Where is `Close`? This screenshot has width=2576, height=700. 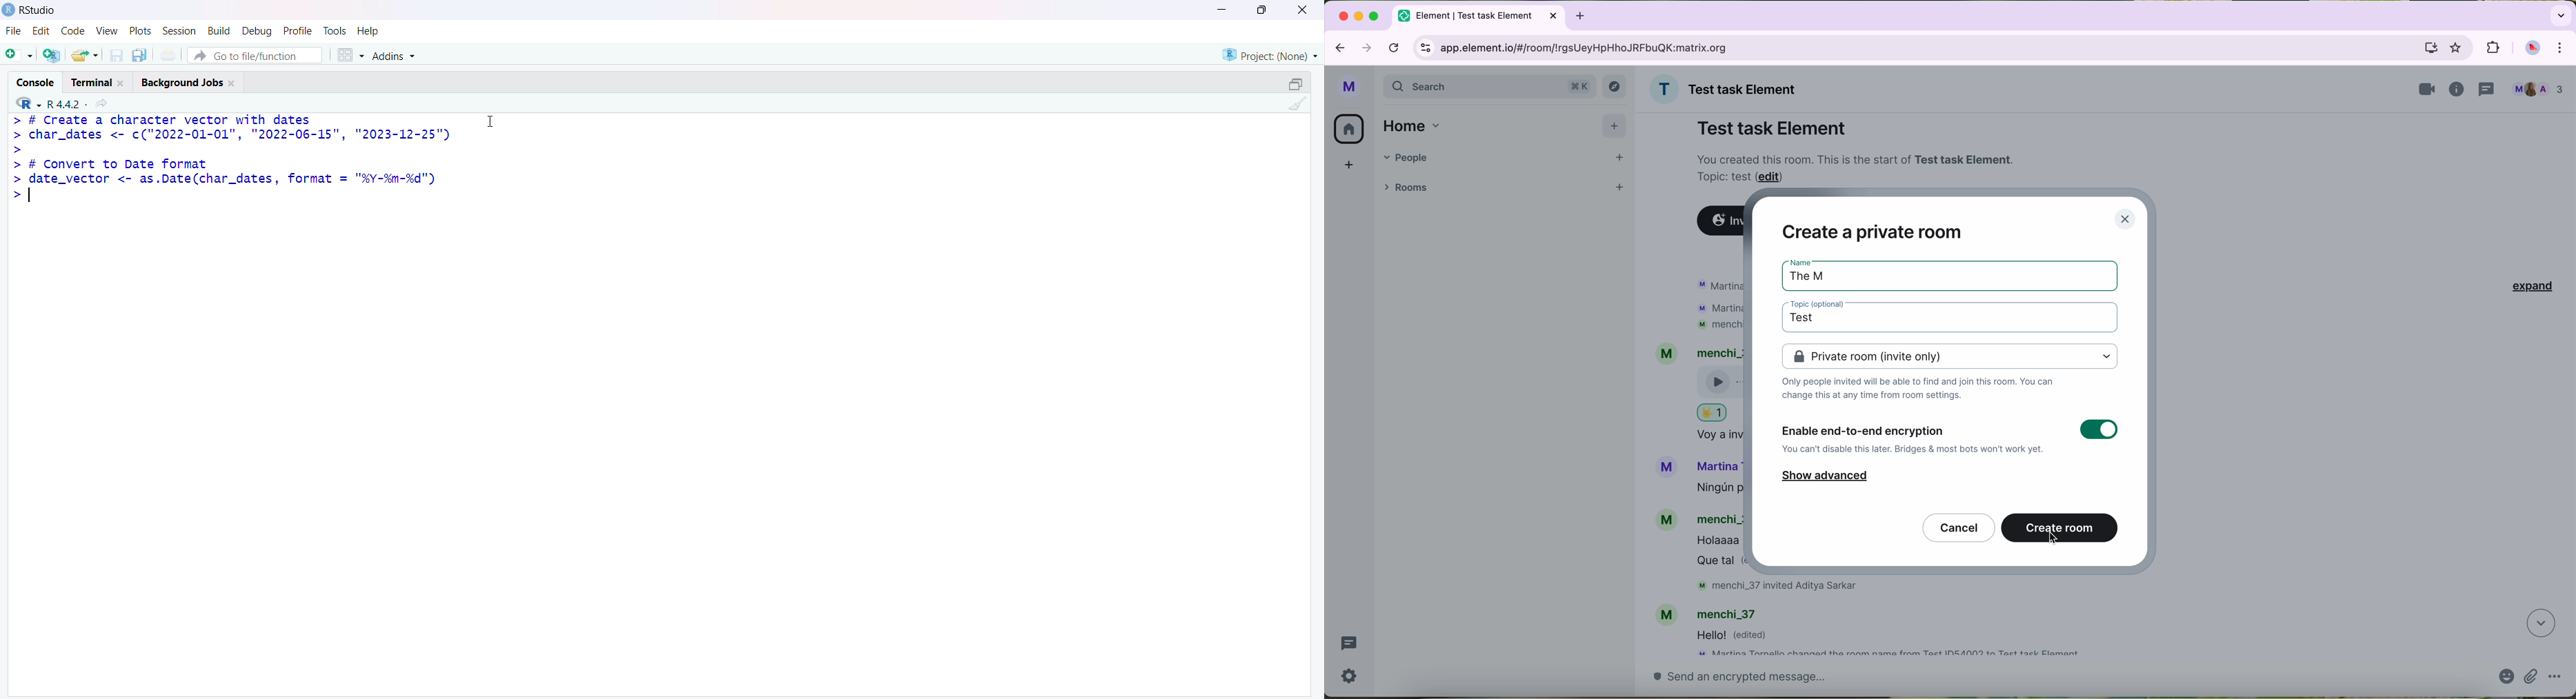
Close is located at coordinates (1300, 12).